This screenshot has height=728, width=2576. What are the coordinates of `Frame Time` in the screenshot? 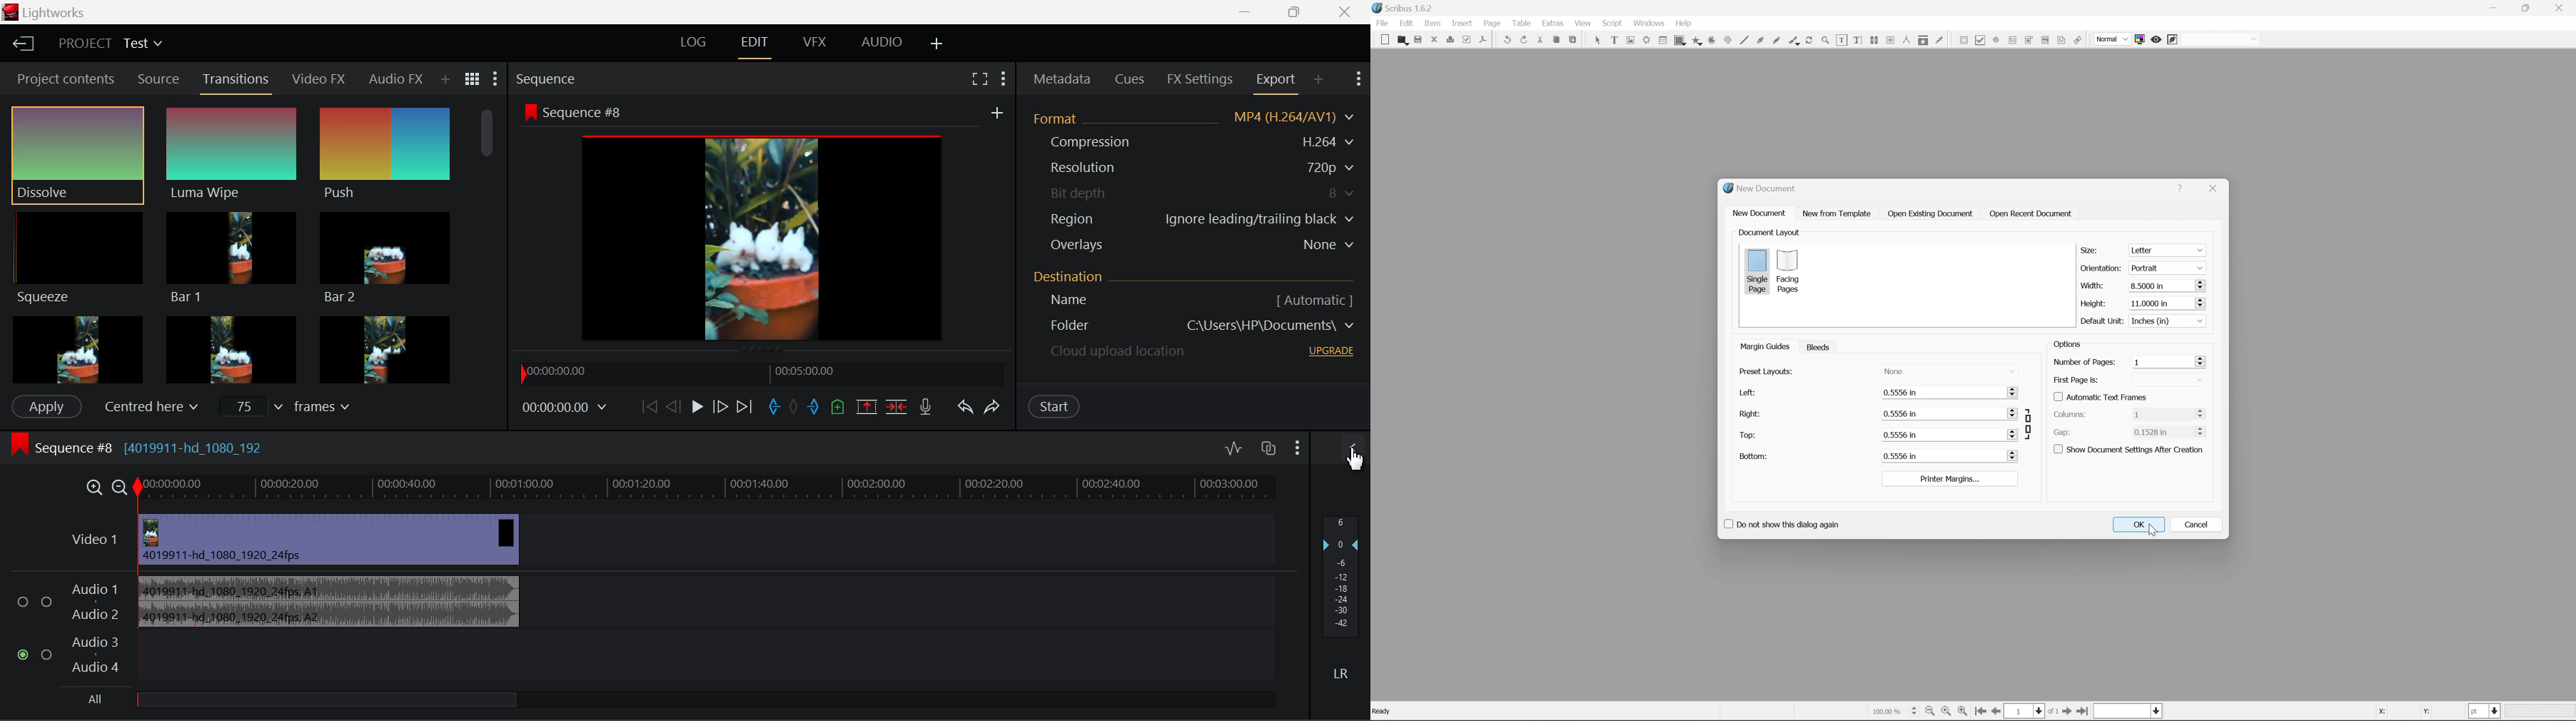 It's located at (567, 408).